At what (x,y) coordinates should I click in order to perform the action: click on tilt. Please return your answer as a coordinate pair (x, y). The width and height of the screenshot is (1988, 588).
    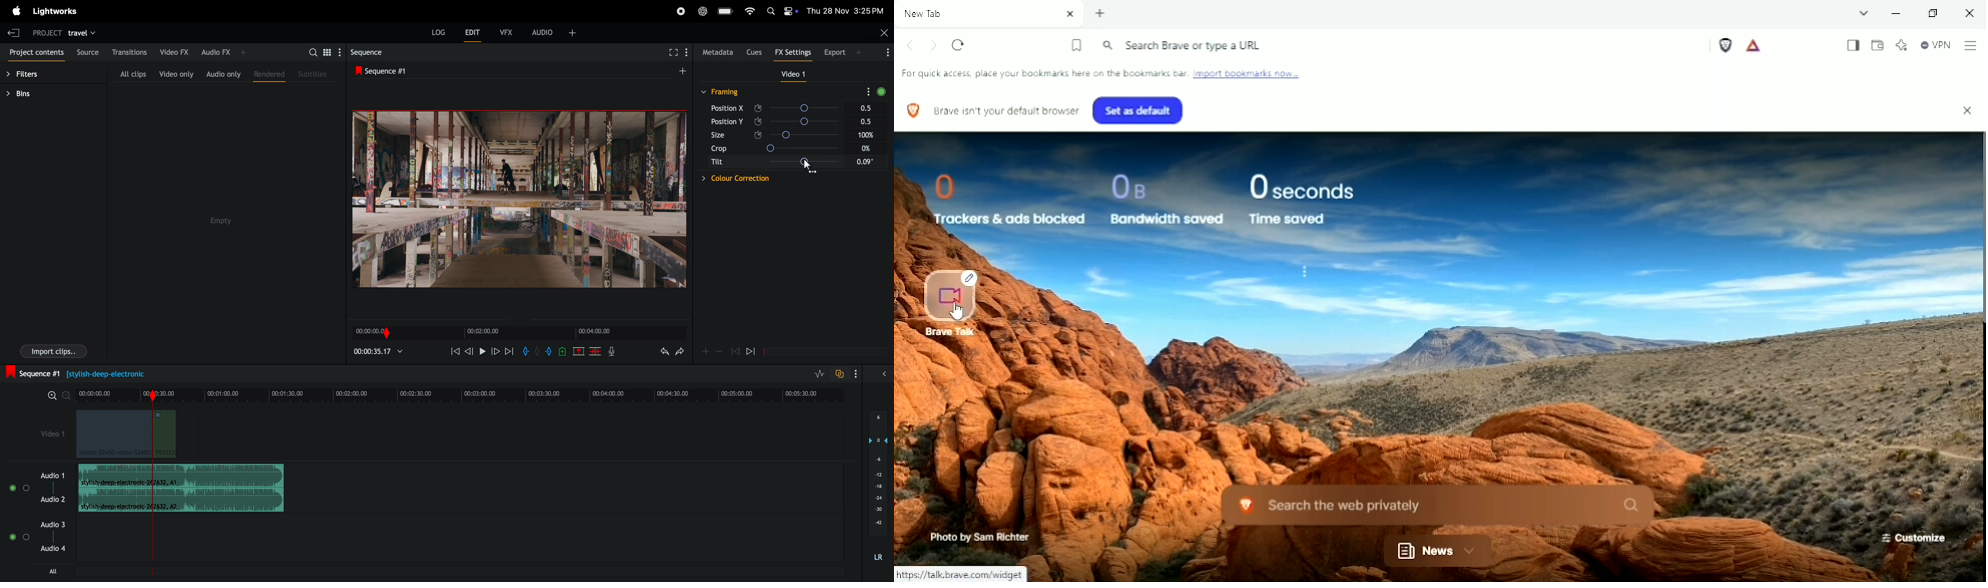
    Looking at the image, I should click on (733, 163).